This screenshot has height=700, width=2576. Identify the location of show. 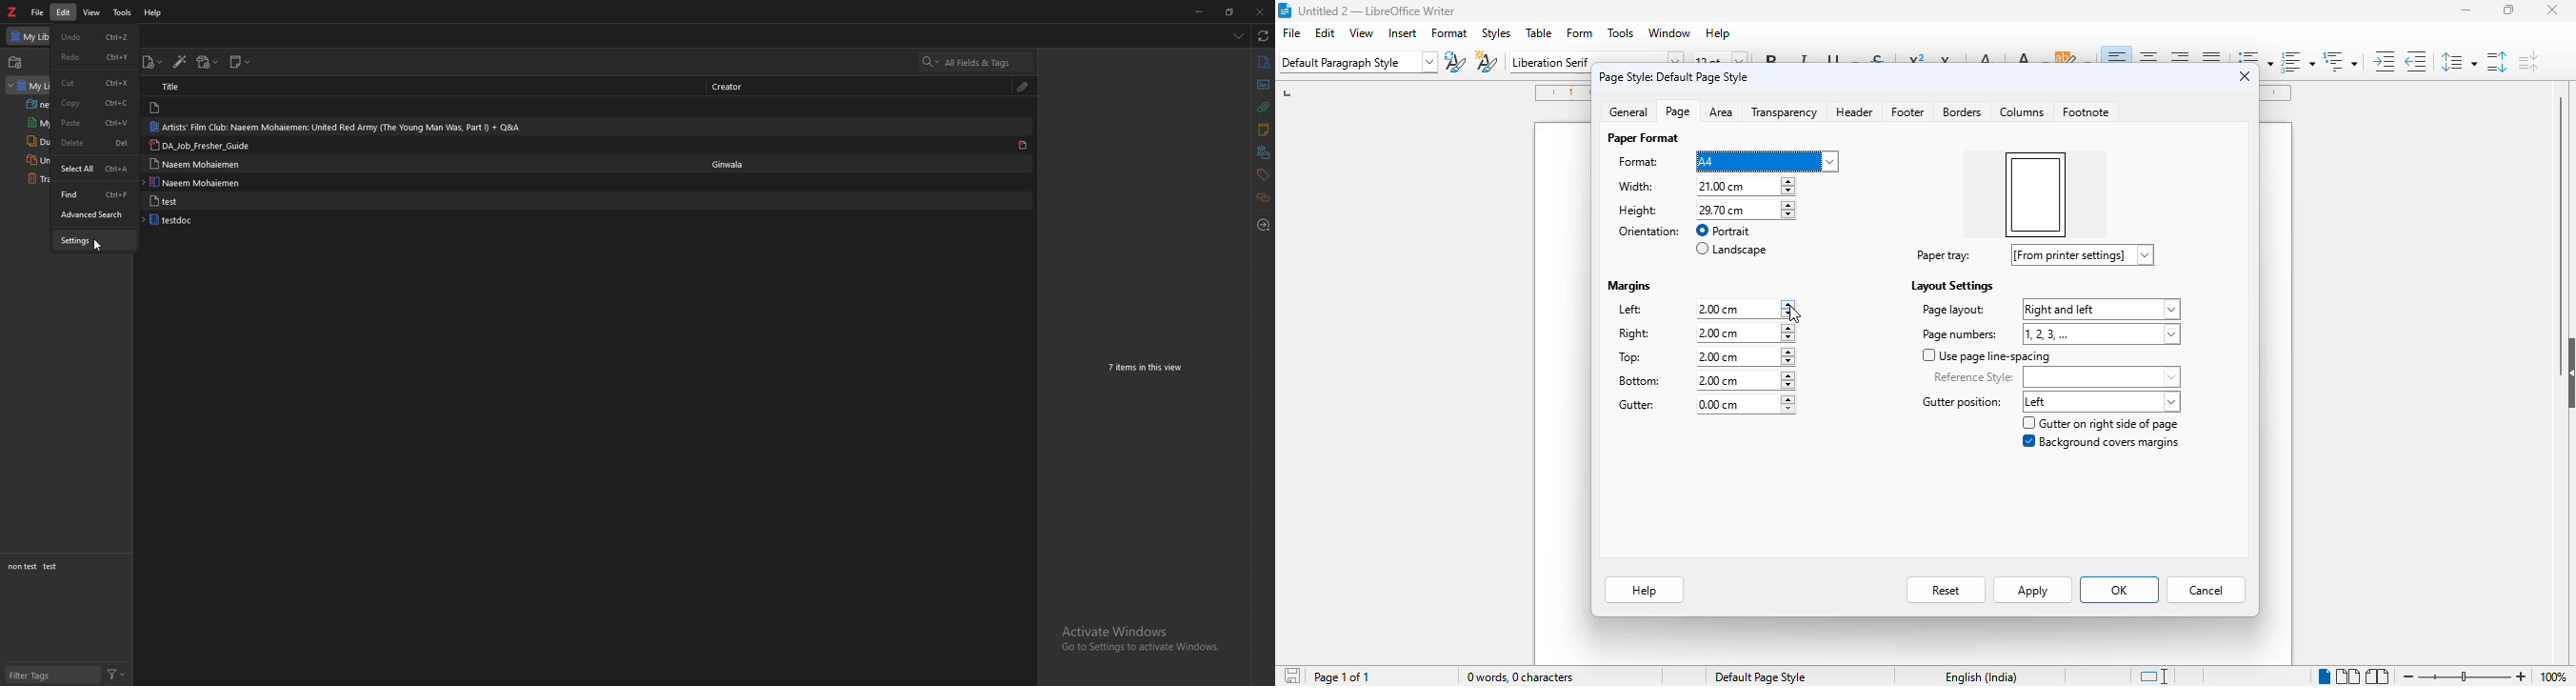
(2567, 373).